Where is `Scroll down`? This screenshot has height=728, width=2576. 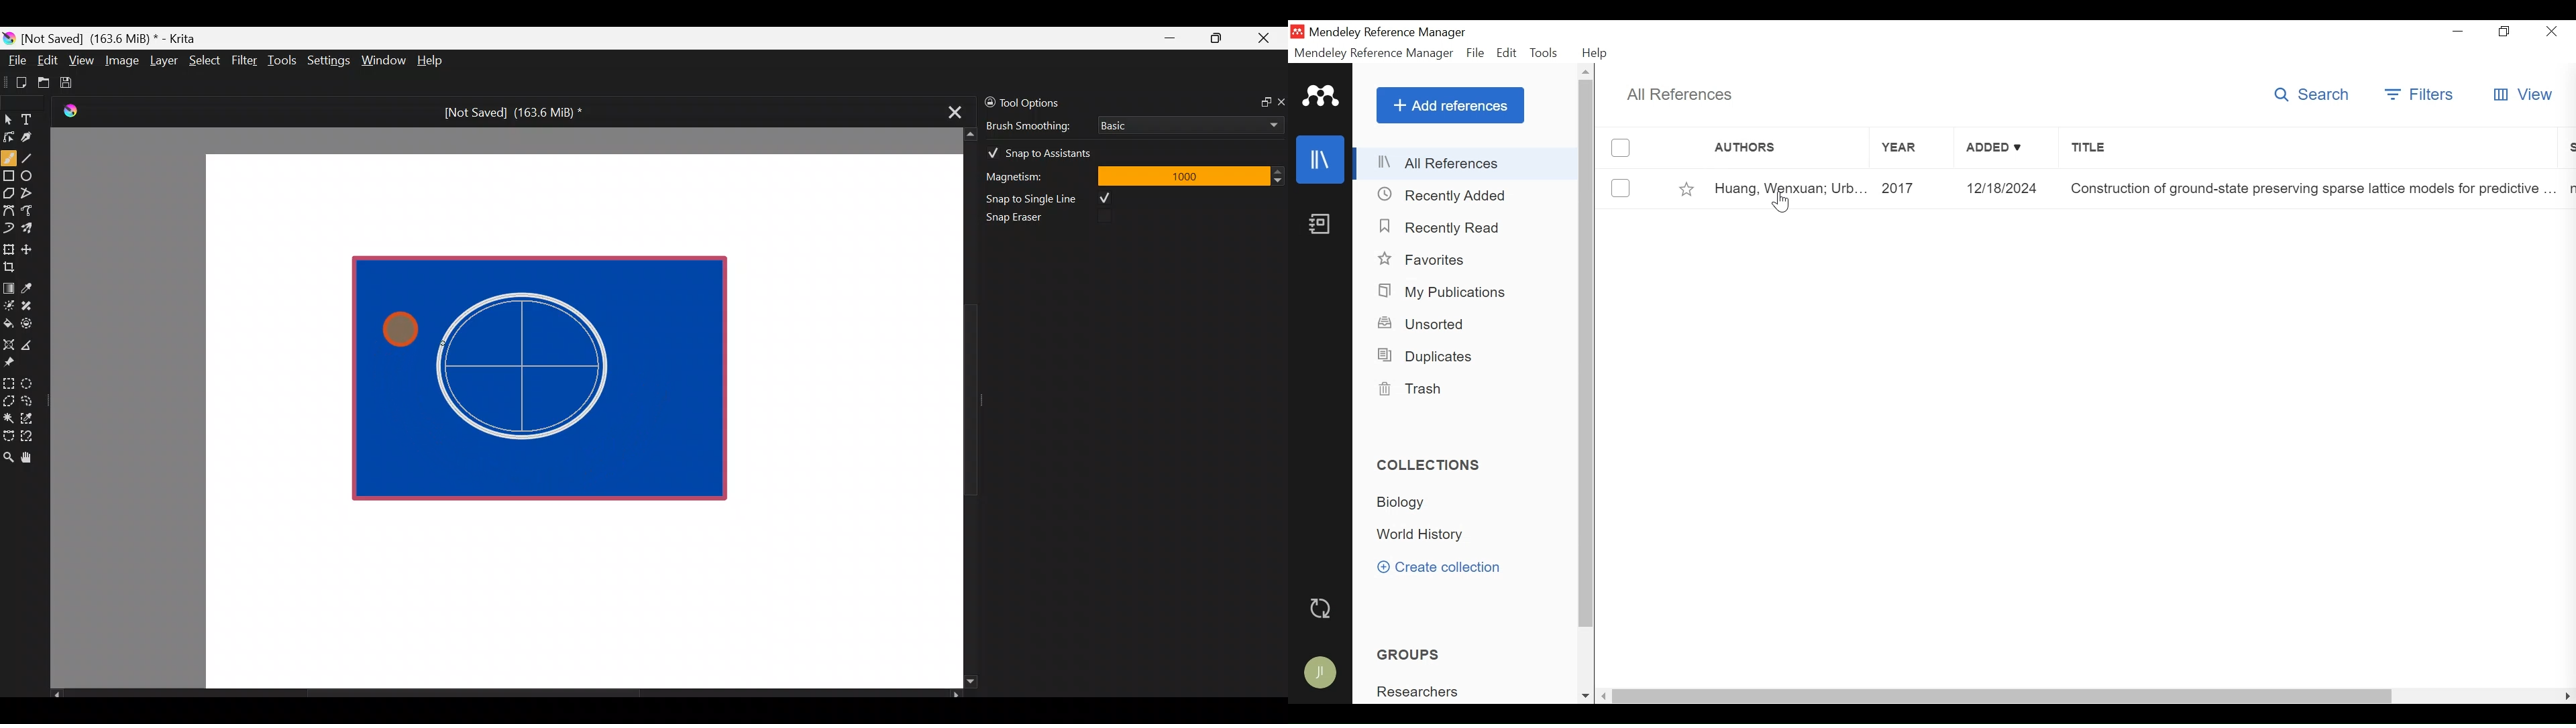 Scroll down is located at coordinates (1585, 697).